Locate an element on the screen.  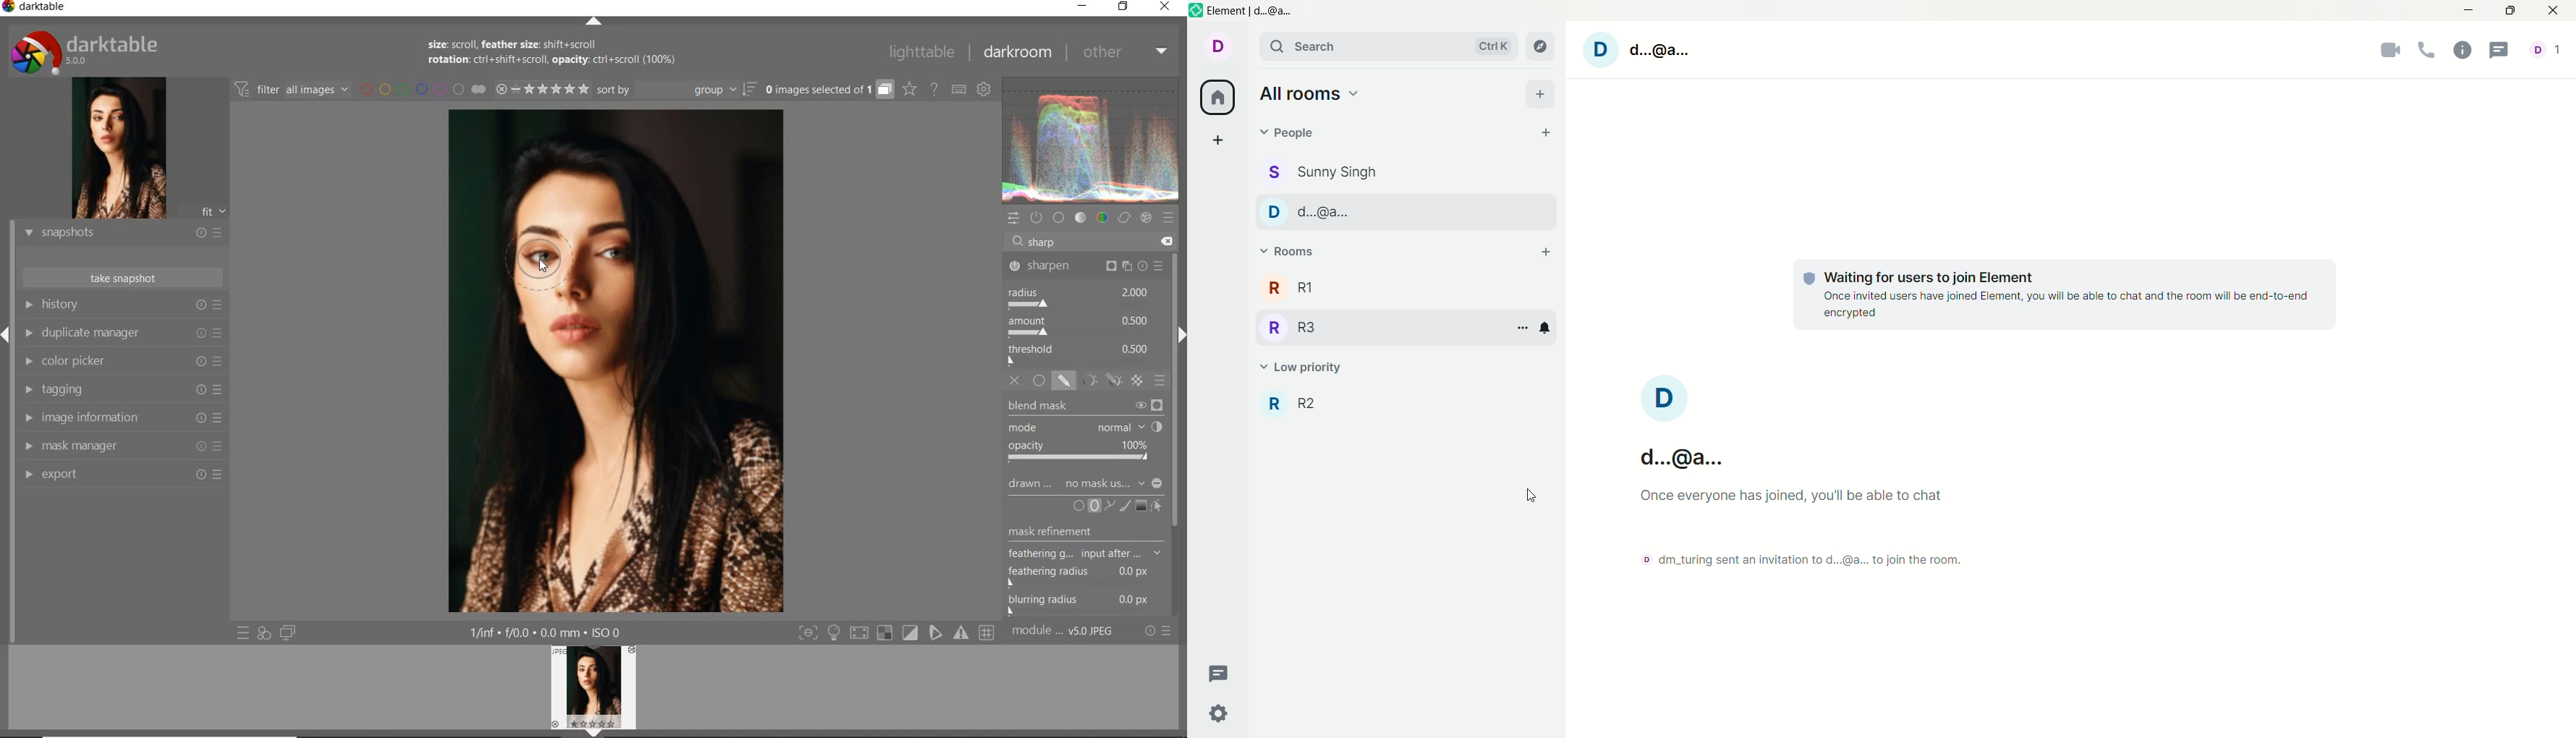
account is located at coordinates (1640, 49).